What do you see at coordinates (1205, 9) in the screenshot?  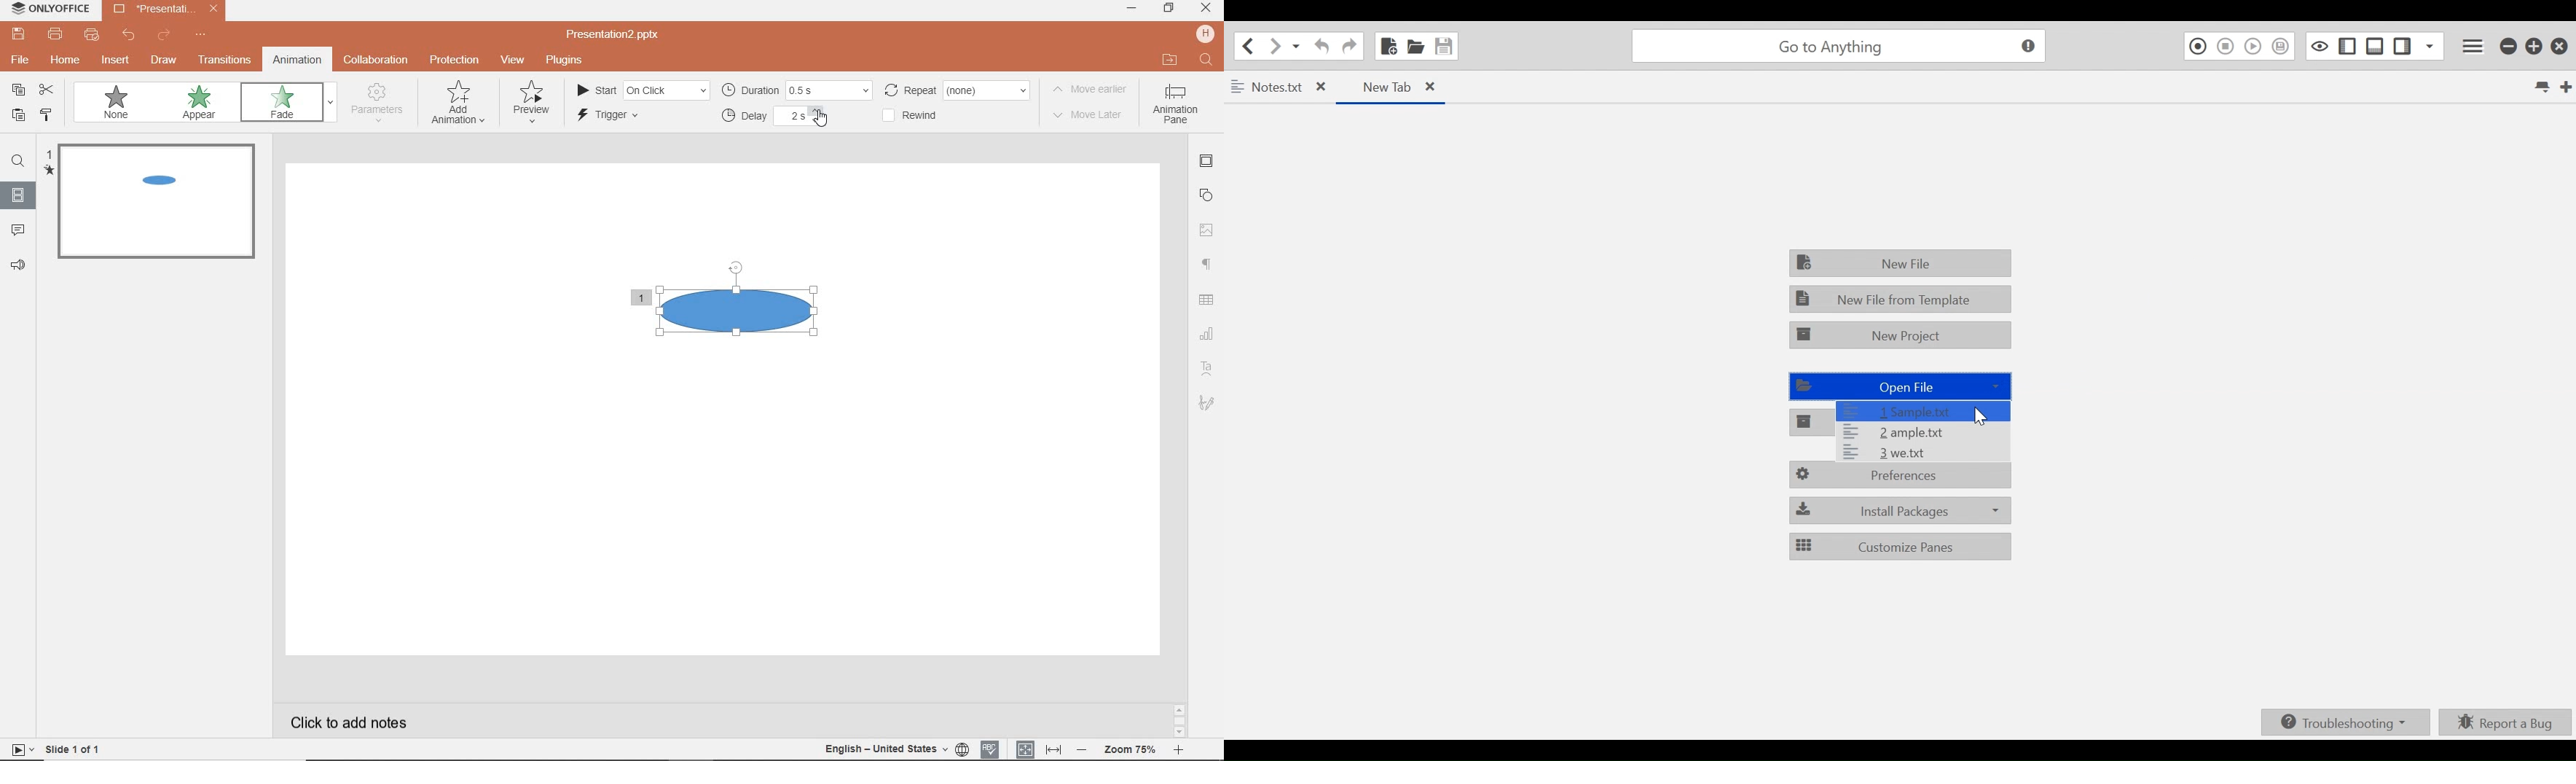 I see `CLOSE` at bounding box center [1205, 9].